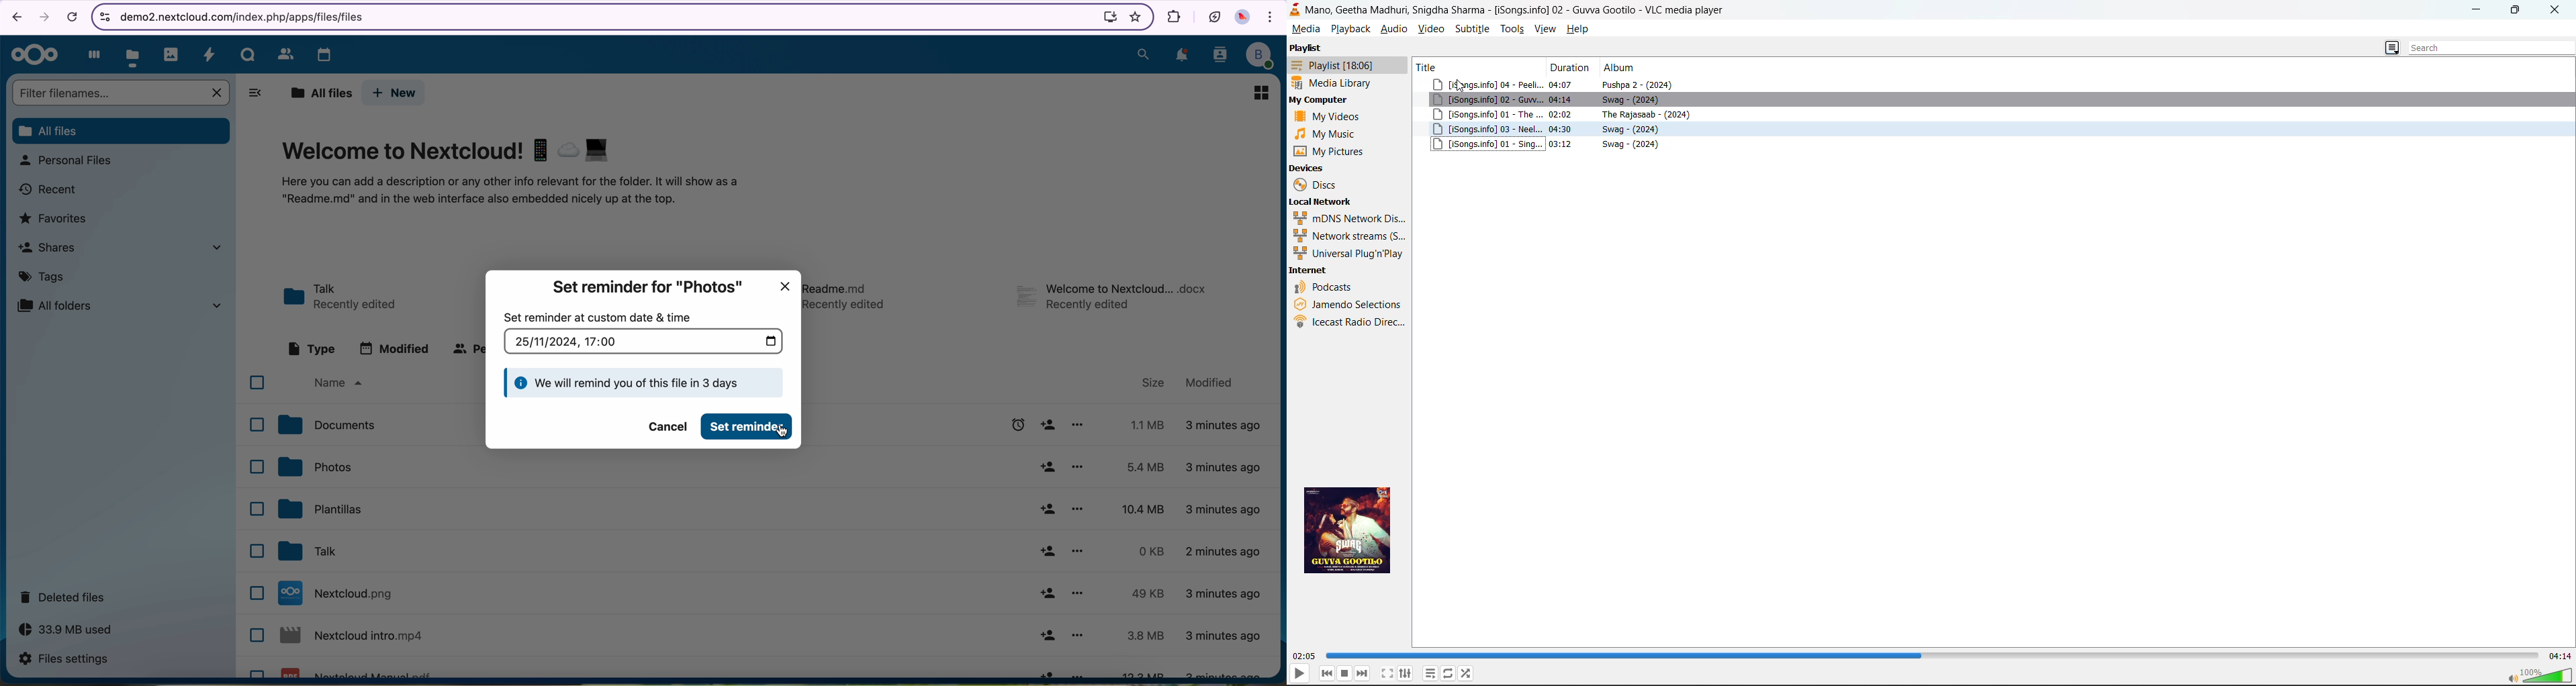 The image size is (2576, 700). Describe the element at coordinates (1210, 382) in the screenshot. I see `modified` at that location.